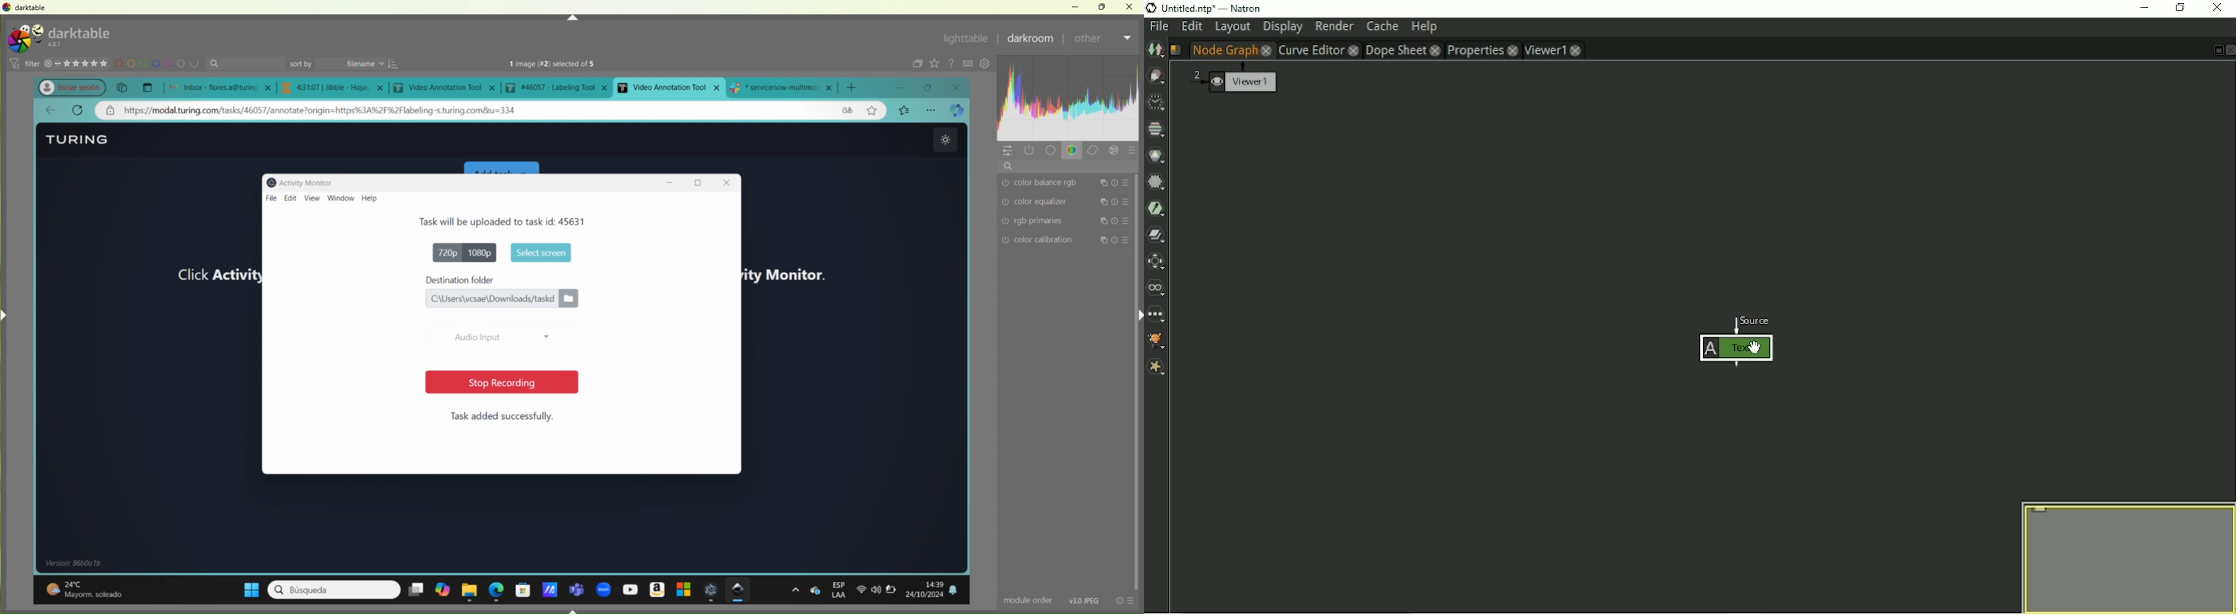 This screenshot has width=2240, height=616. Describe the element at coordinates (159, 64) in the screenshot. I see `design` at that location.